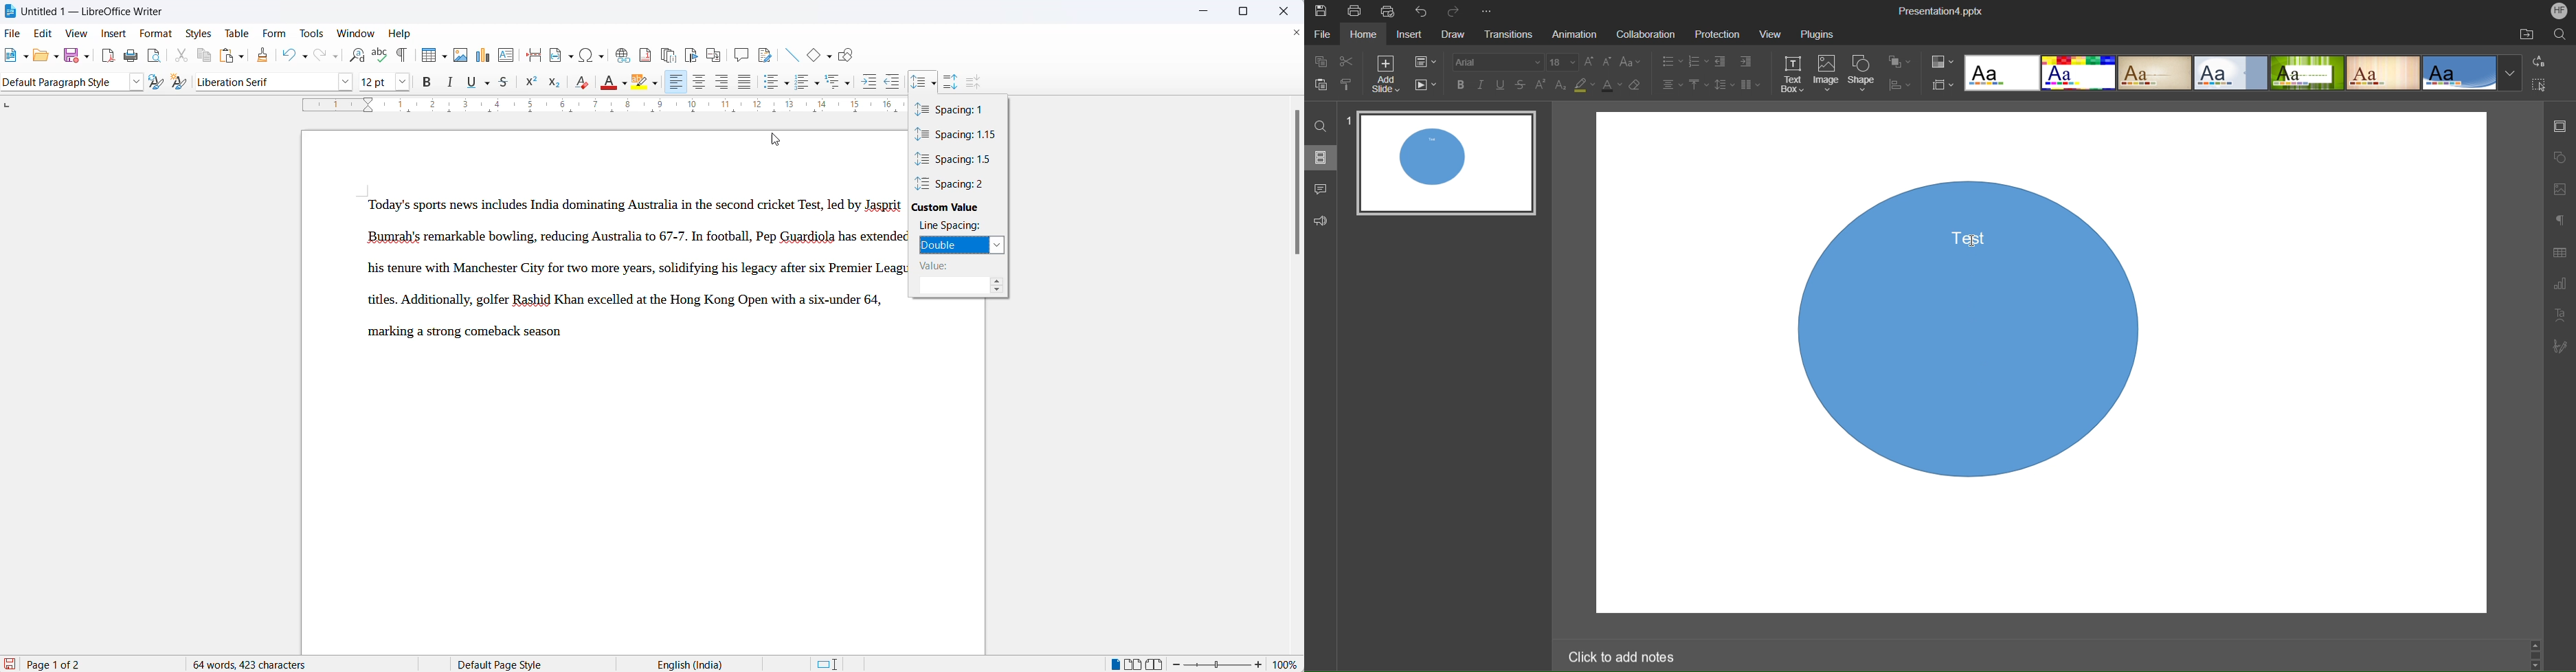 The height and width of the screenshot is (672, 2576). Describe the element at coordinates (1947, 11) in the screenshot. I see `Presentation Title` at that location.